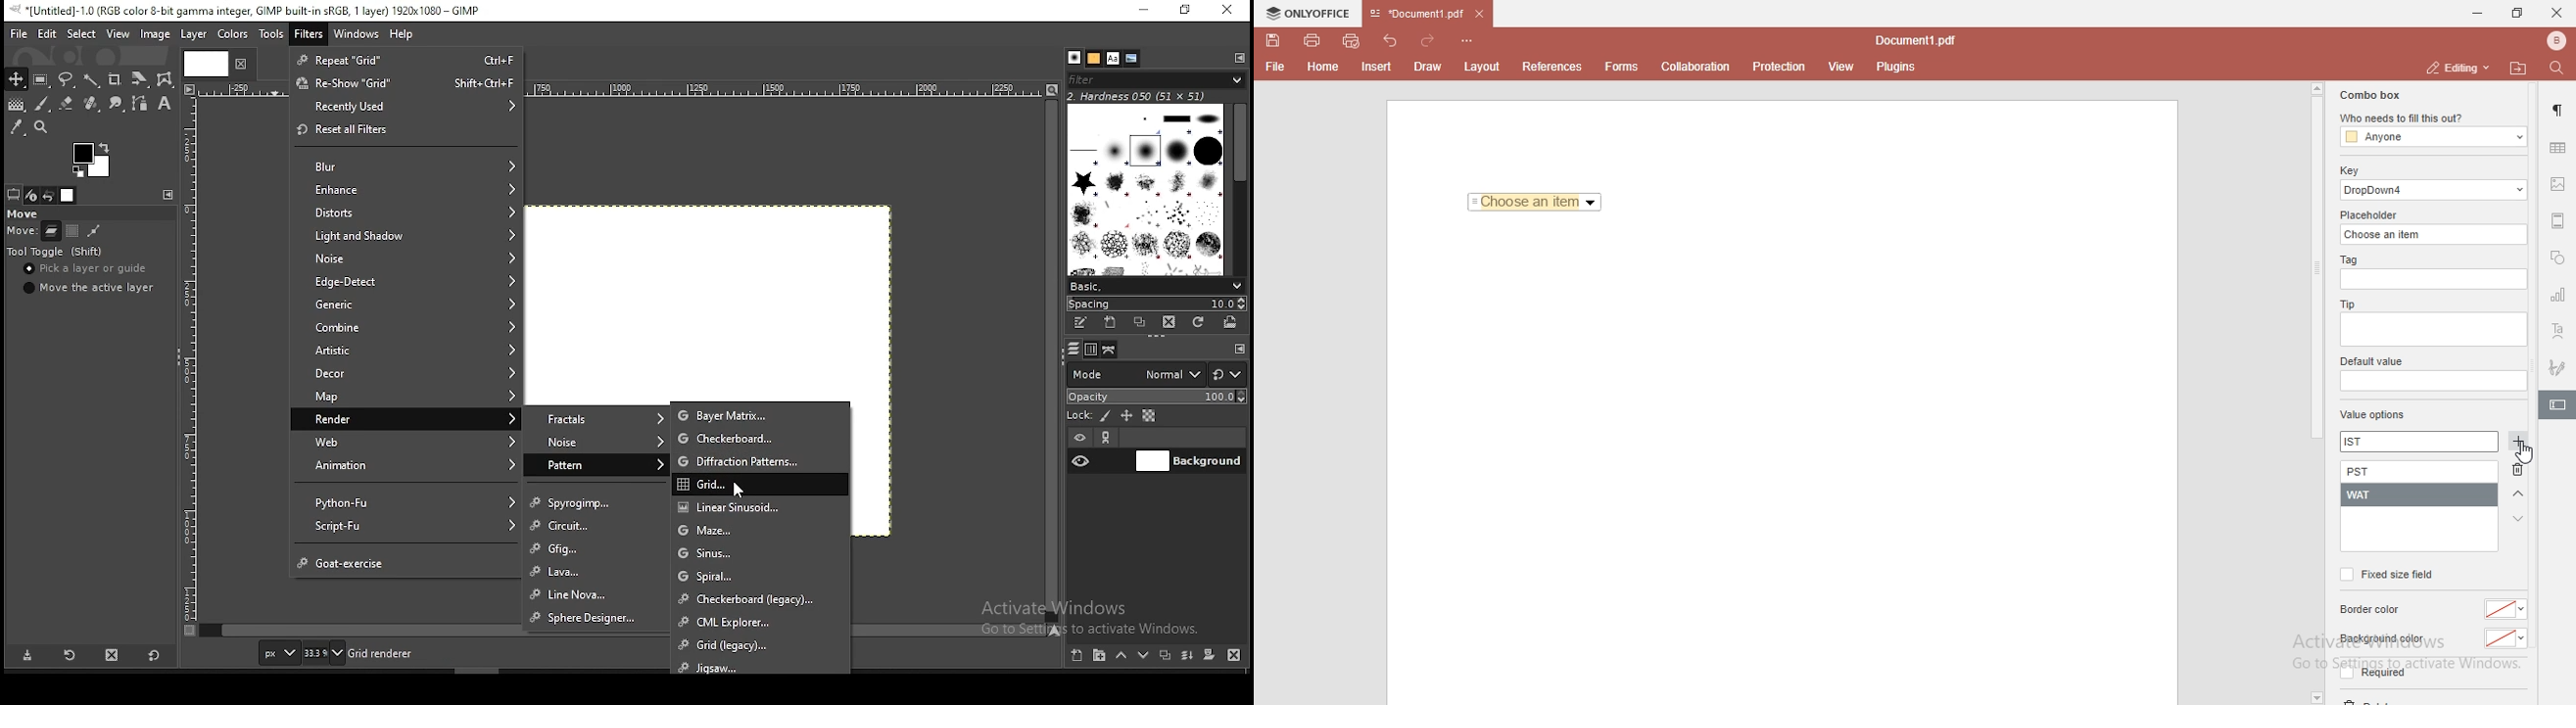 This screenshot has height=728, width=2576. I want to click on sinus, so click(761, 553).